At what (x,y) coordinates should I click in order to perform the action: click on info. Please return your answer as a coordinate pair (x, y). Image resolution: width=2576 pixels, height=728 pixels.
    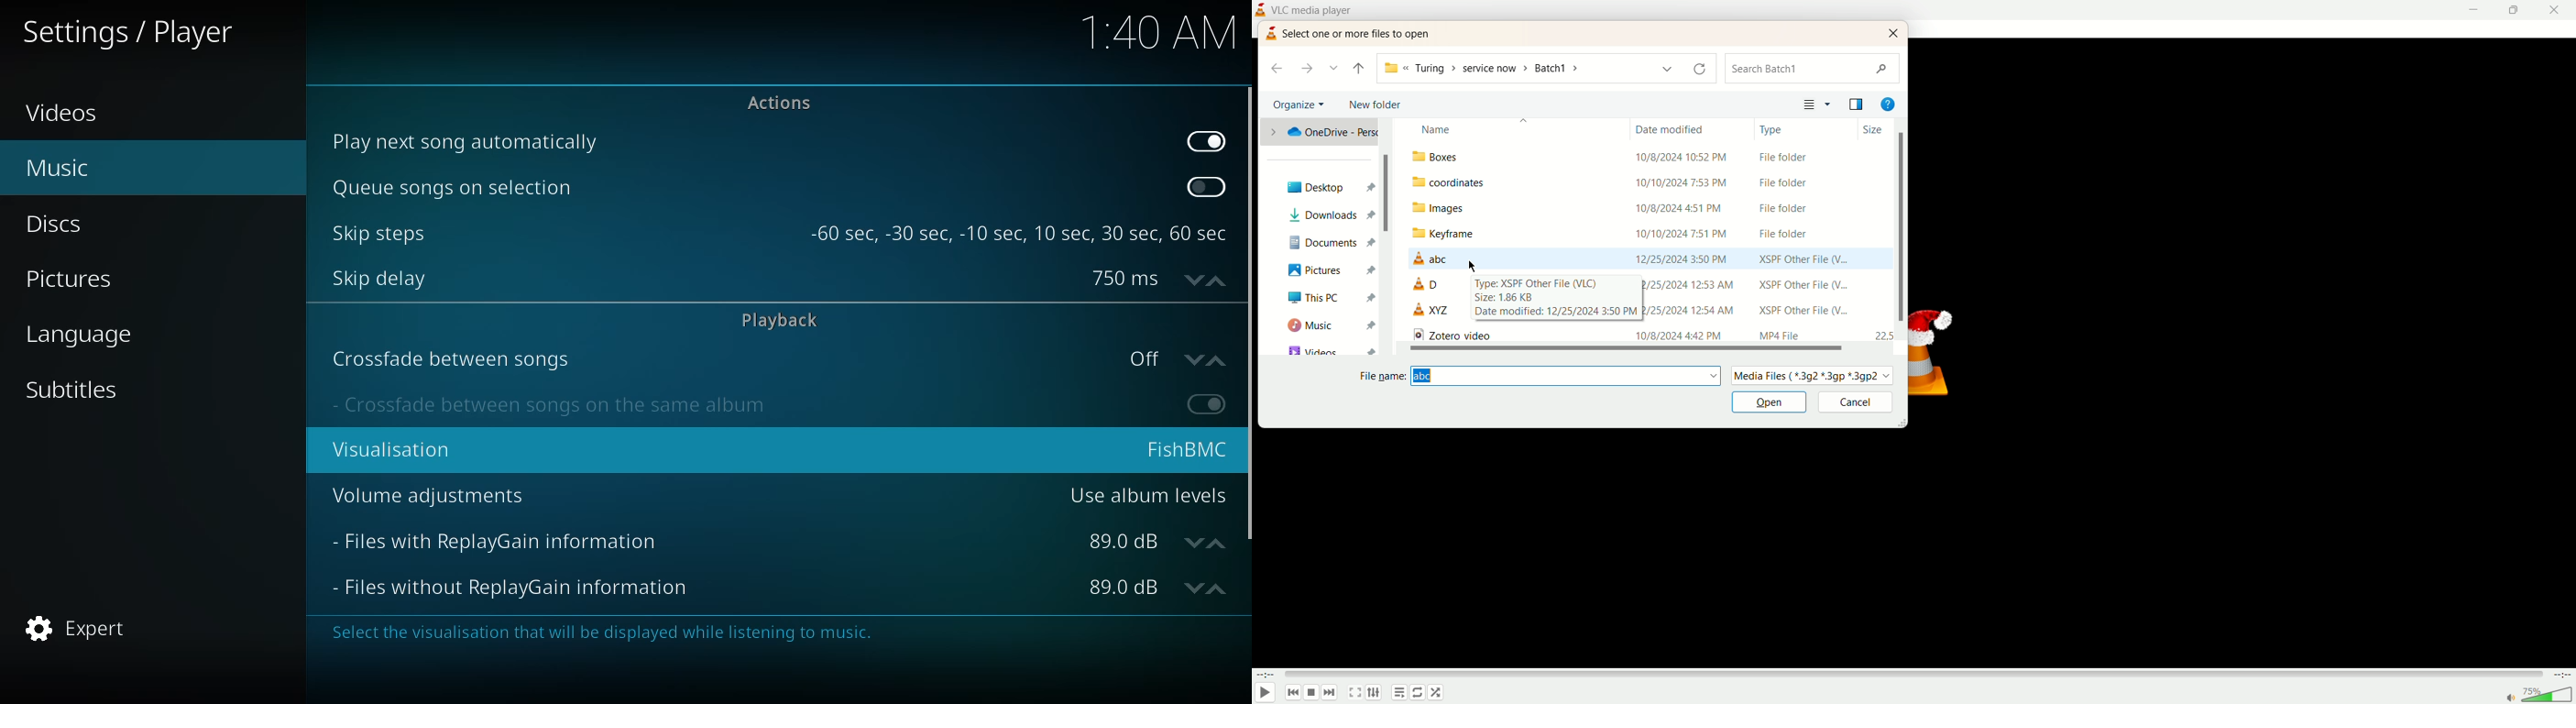
    Looking at the image, I should click on (589, 633).